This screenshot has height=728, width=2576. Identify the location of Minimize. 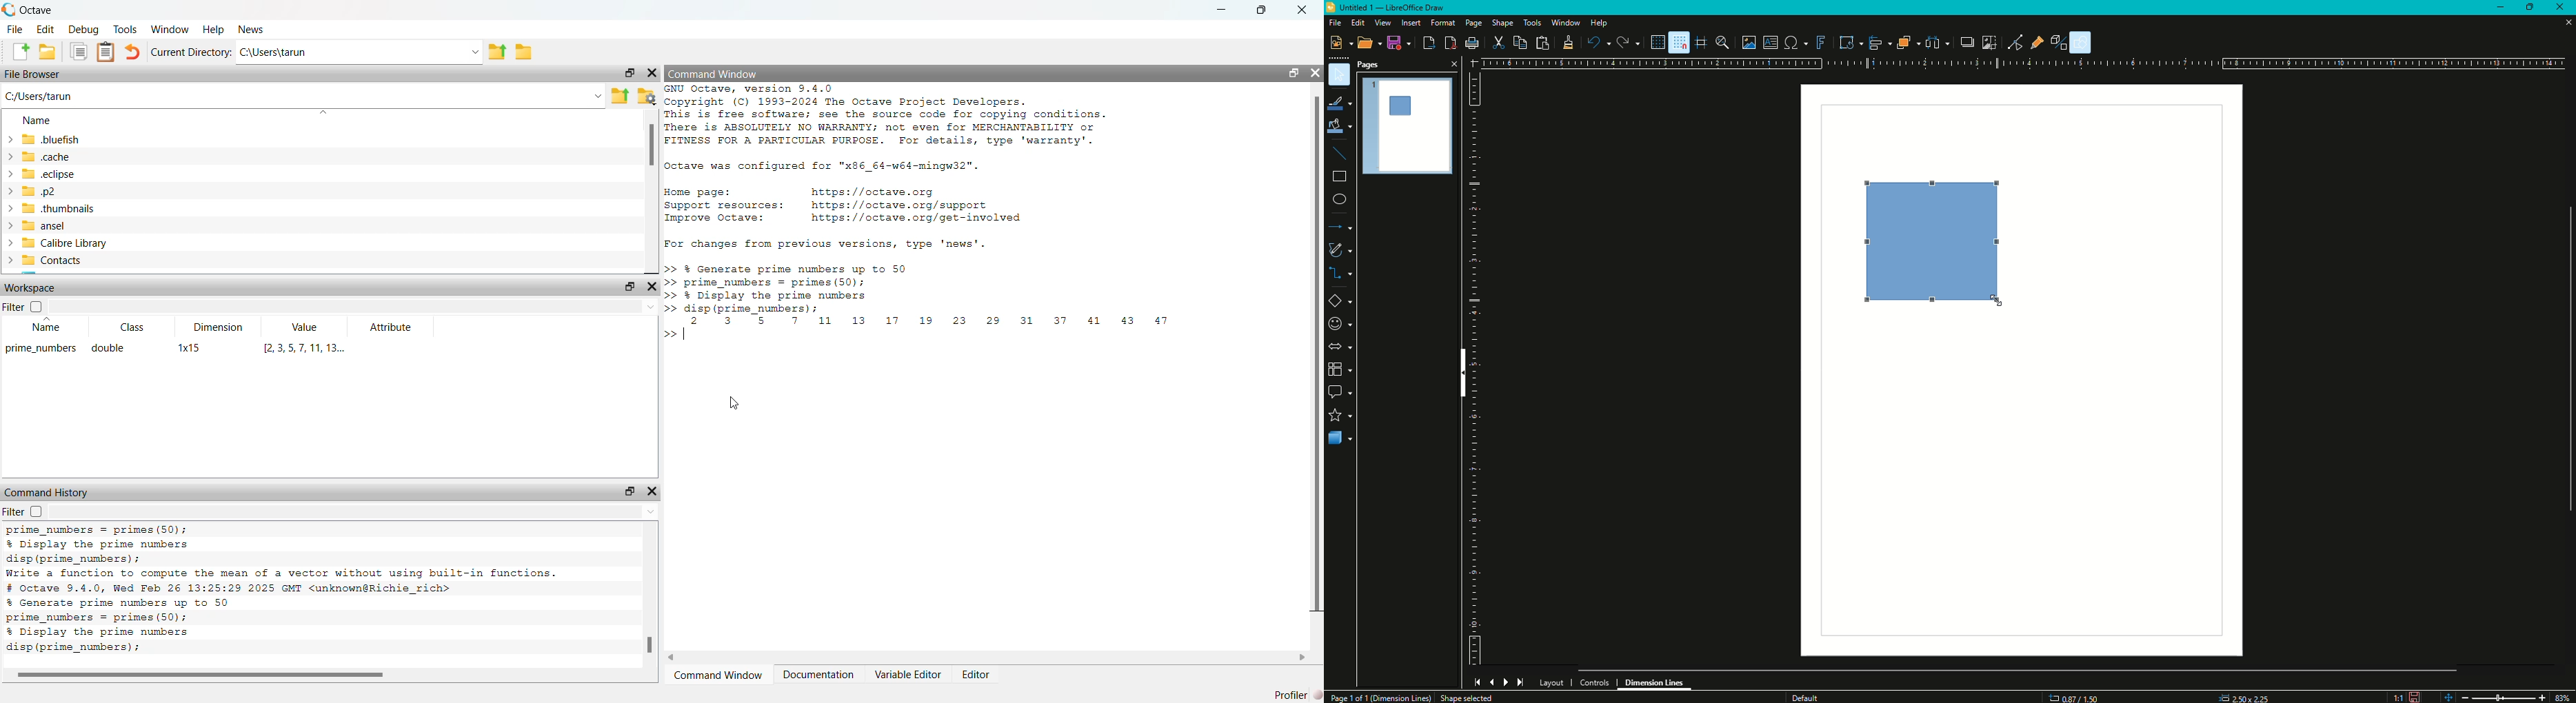
(2500, 8).